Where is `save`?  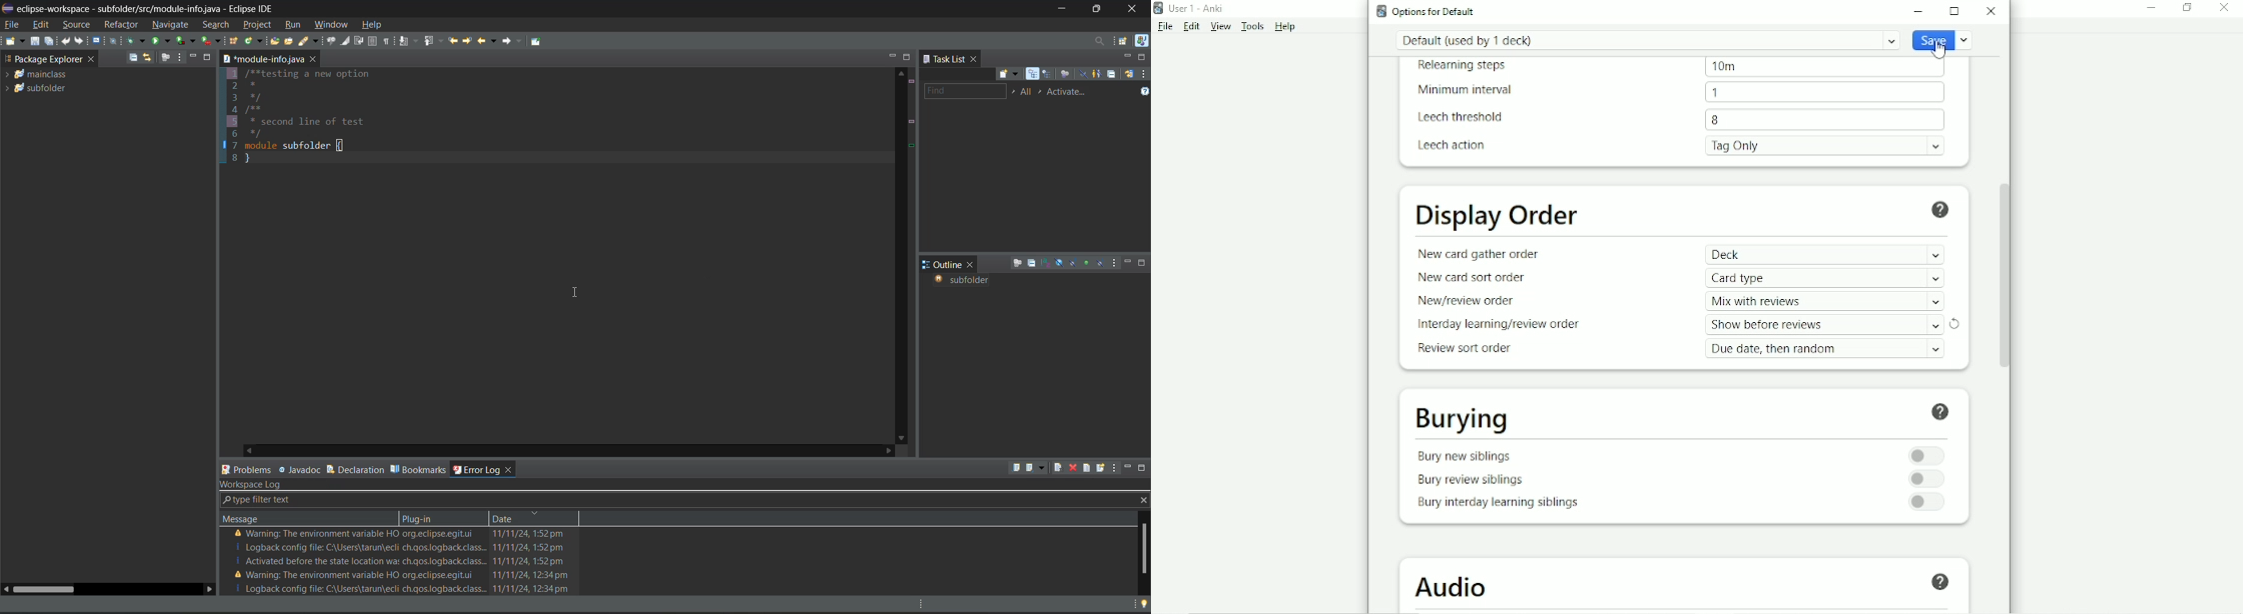 save is located at coordinates (36, 41).